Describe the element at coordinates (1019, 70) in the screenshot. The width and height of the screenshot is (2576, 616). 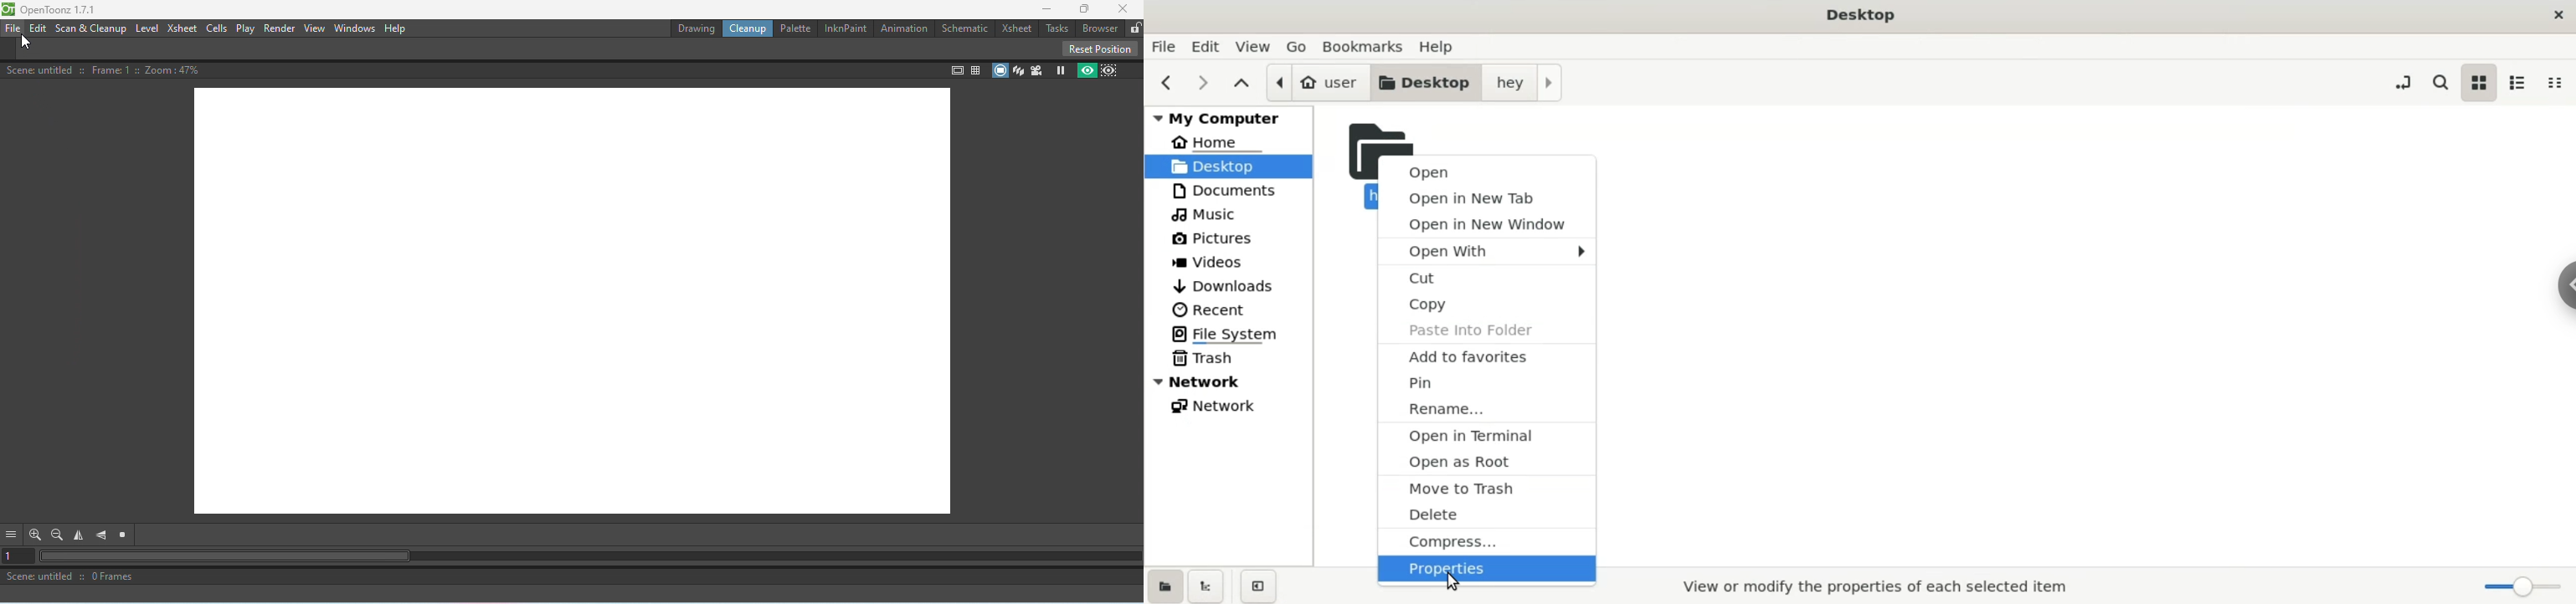
I see `3D view` at that location.